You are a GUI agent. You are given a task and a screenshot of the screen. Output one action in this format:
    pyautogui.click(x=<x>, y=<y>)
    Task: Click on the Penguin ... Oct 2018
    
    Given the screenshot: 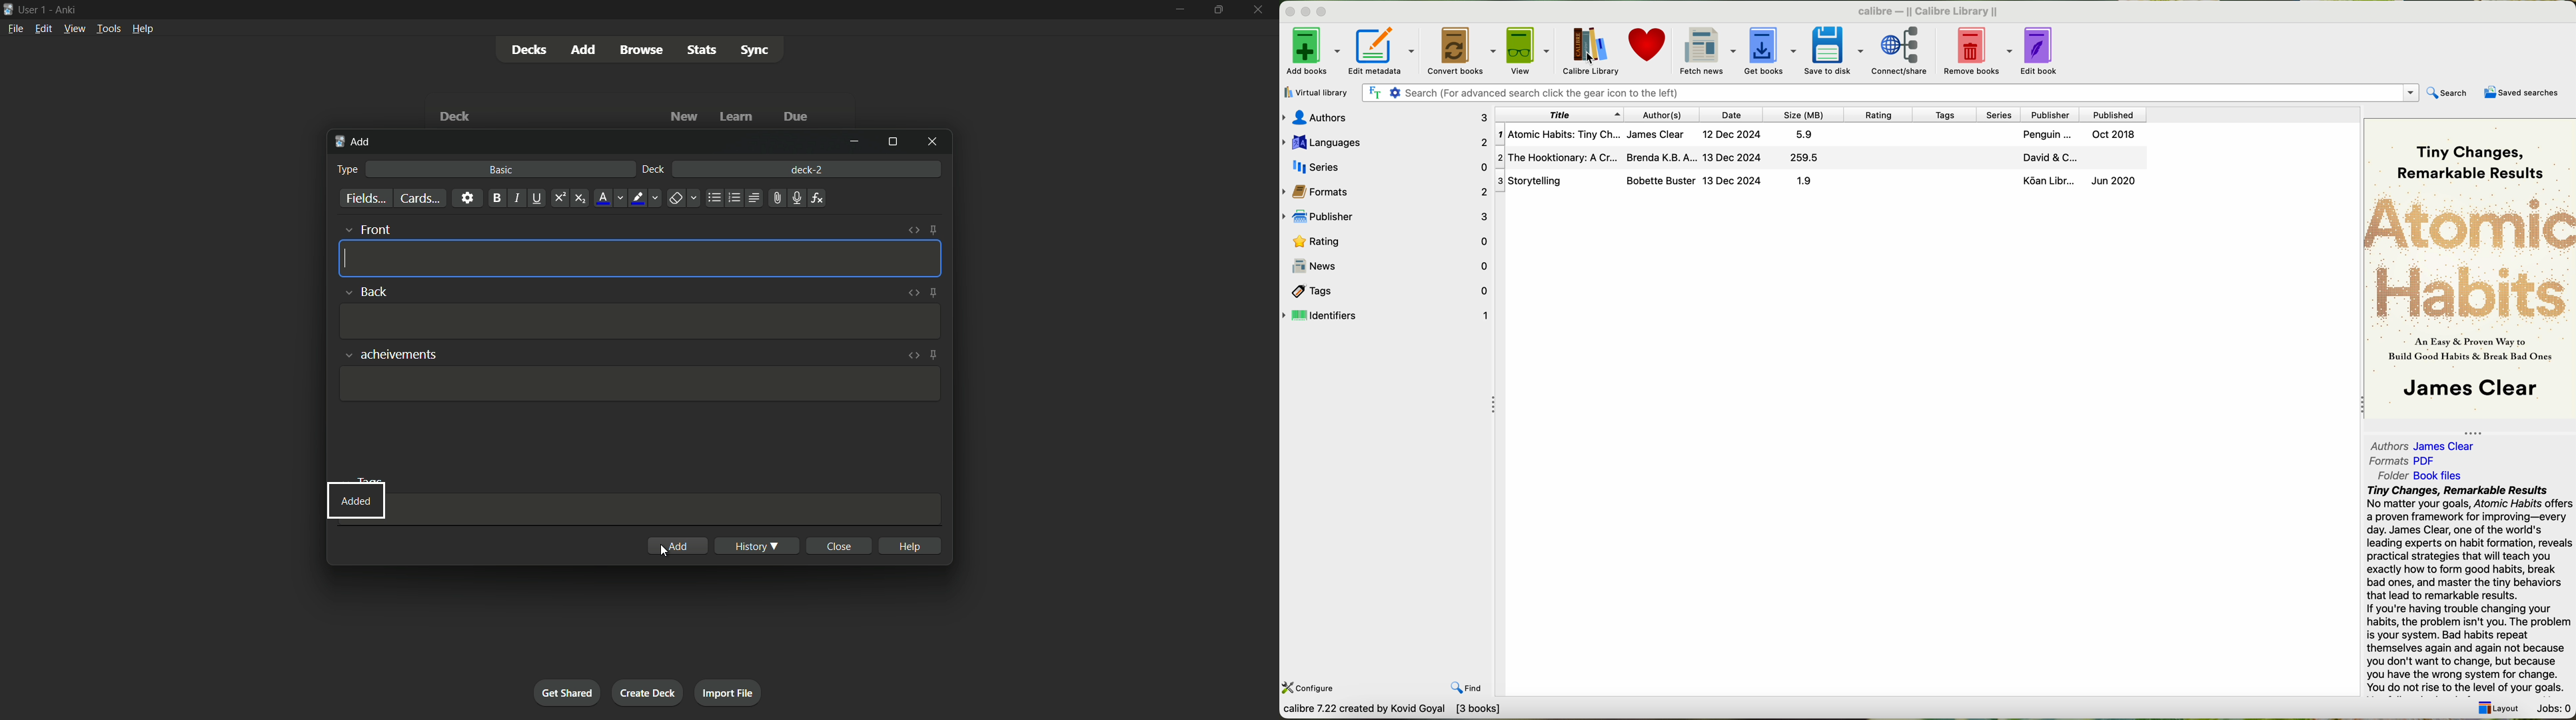 What is the action you would take?
    pyautogui.click(x=2079, y=136)
    